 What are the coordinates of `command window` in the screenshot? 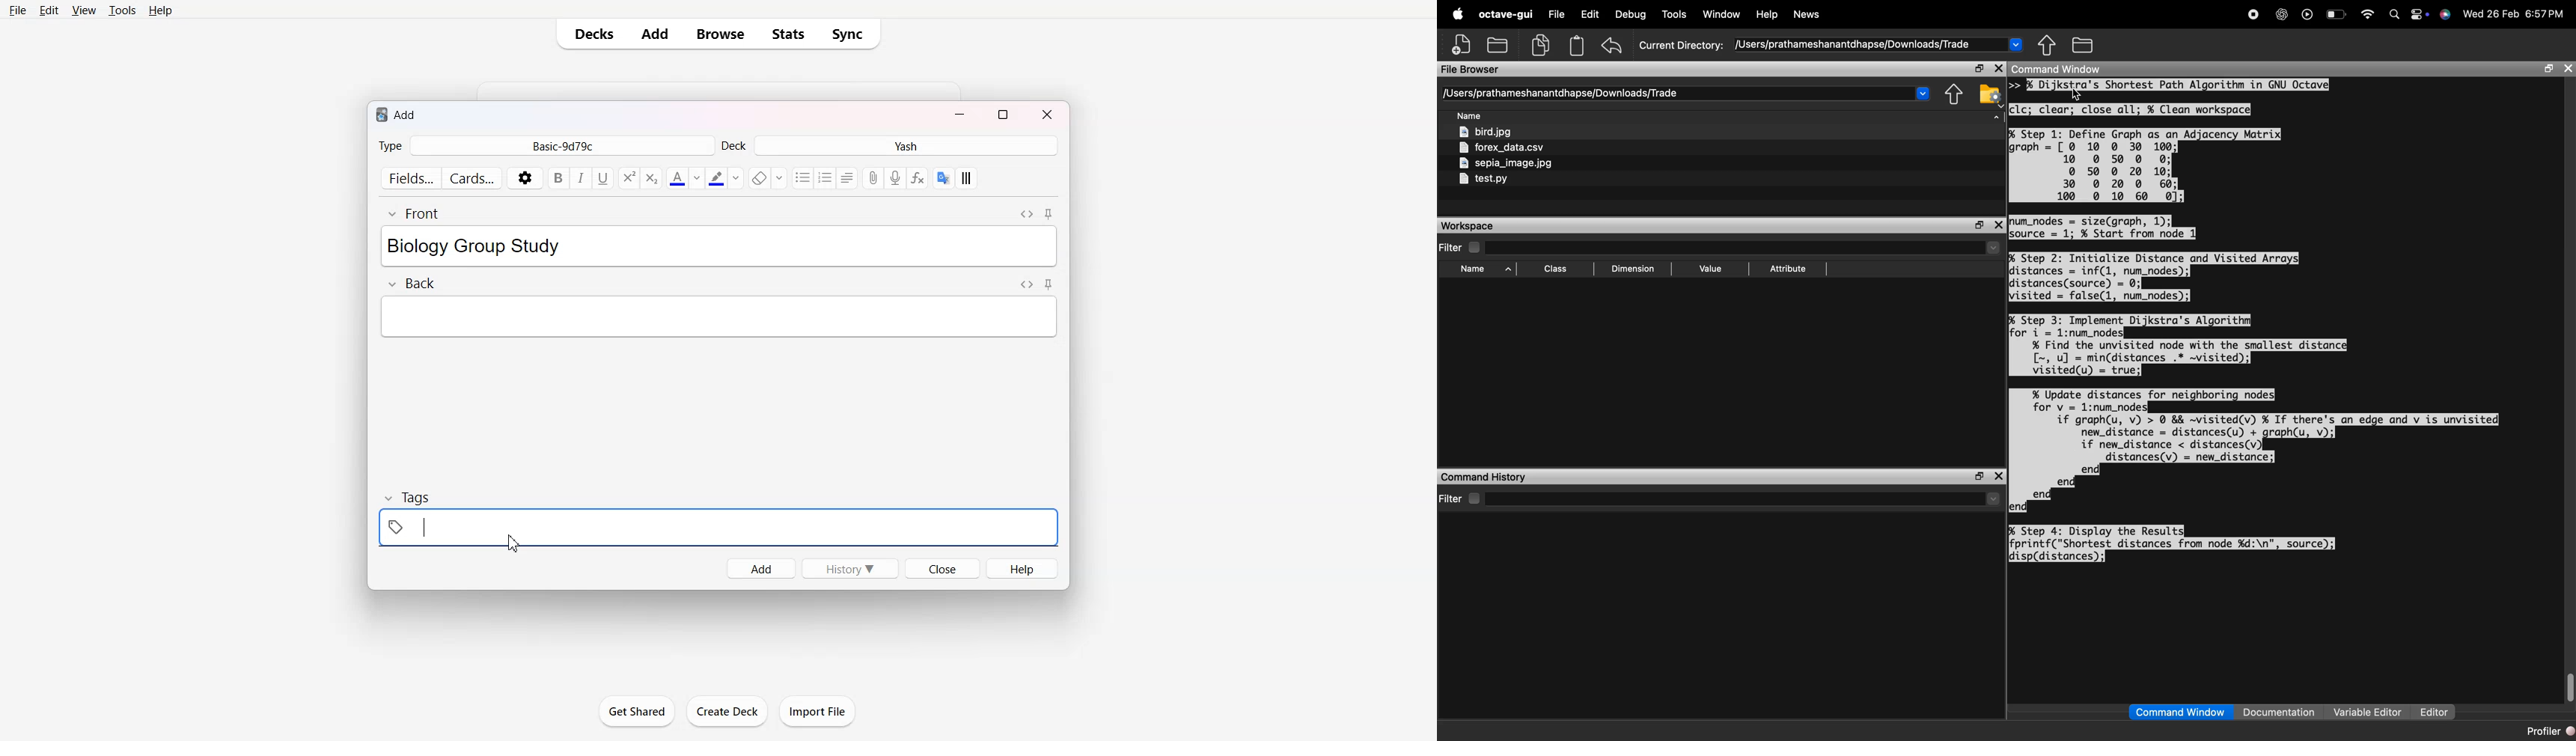 It's located at (2056, 70).